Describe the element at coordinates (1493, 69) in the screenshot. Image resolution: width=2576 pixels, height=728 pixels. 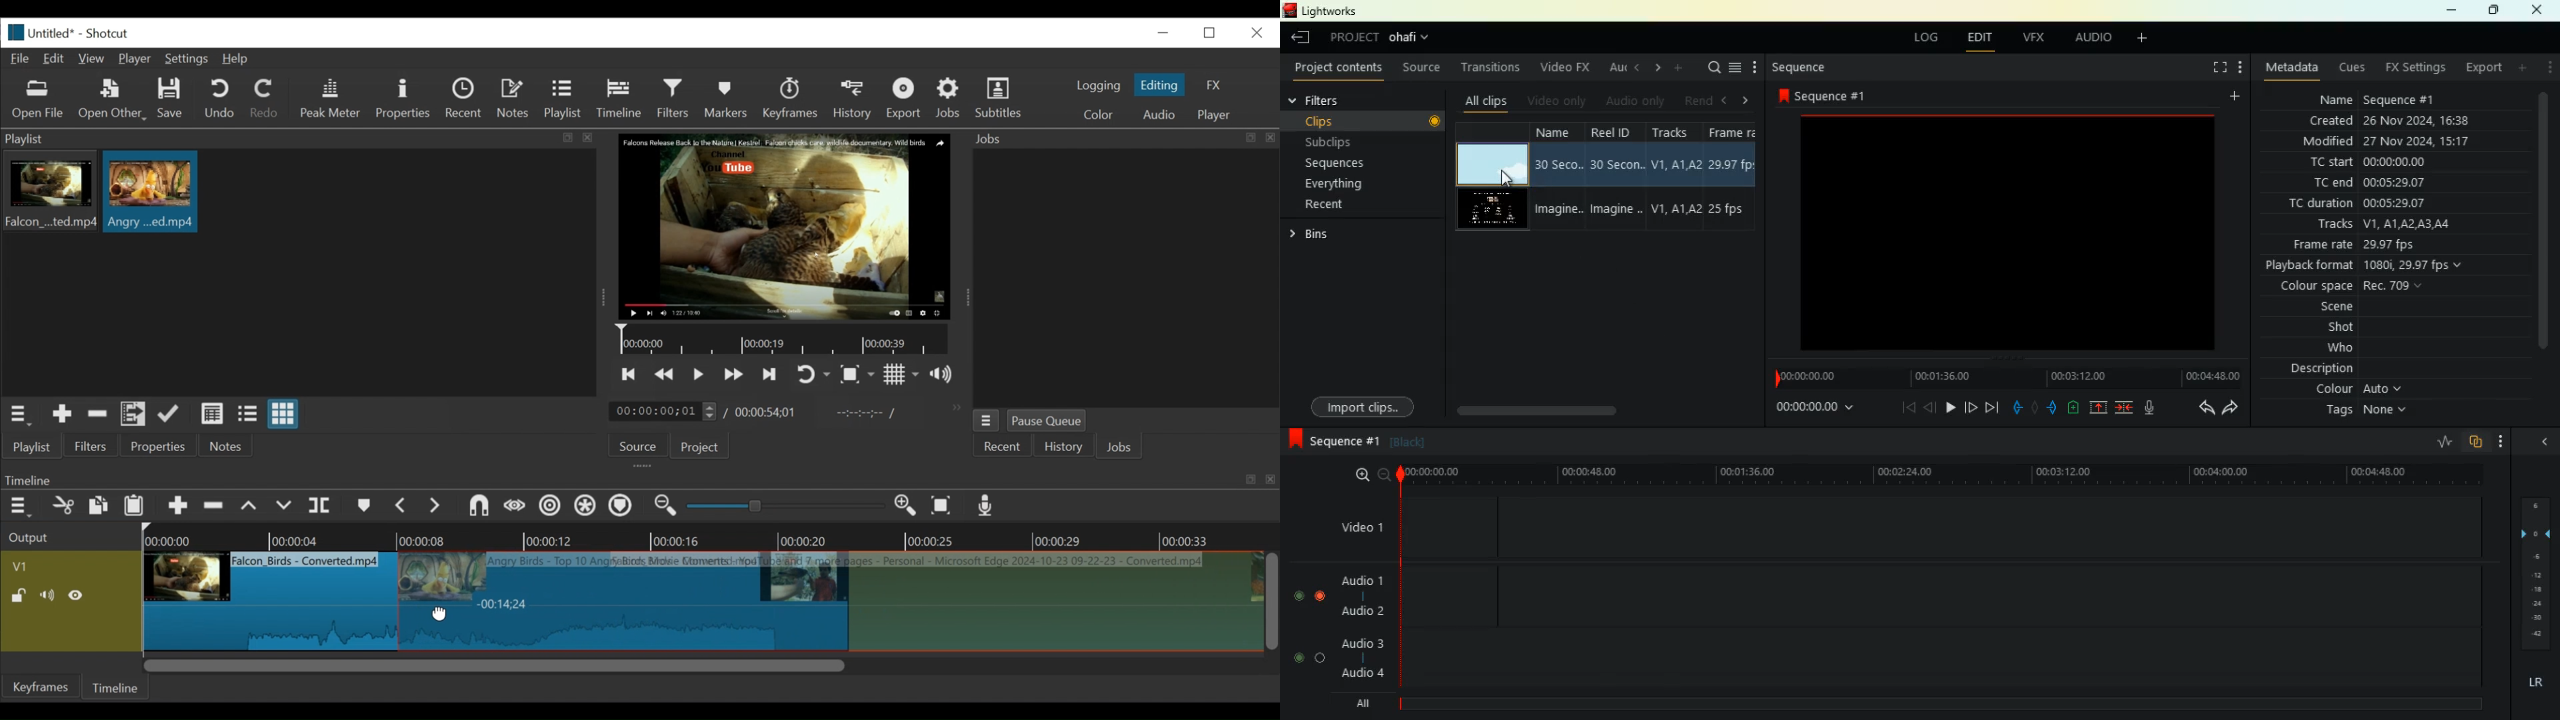
I see `transitions` at that location.